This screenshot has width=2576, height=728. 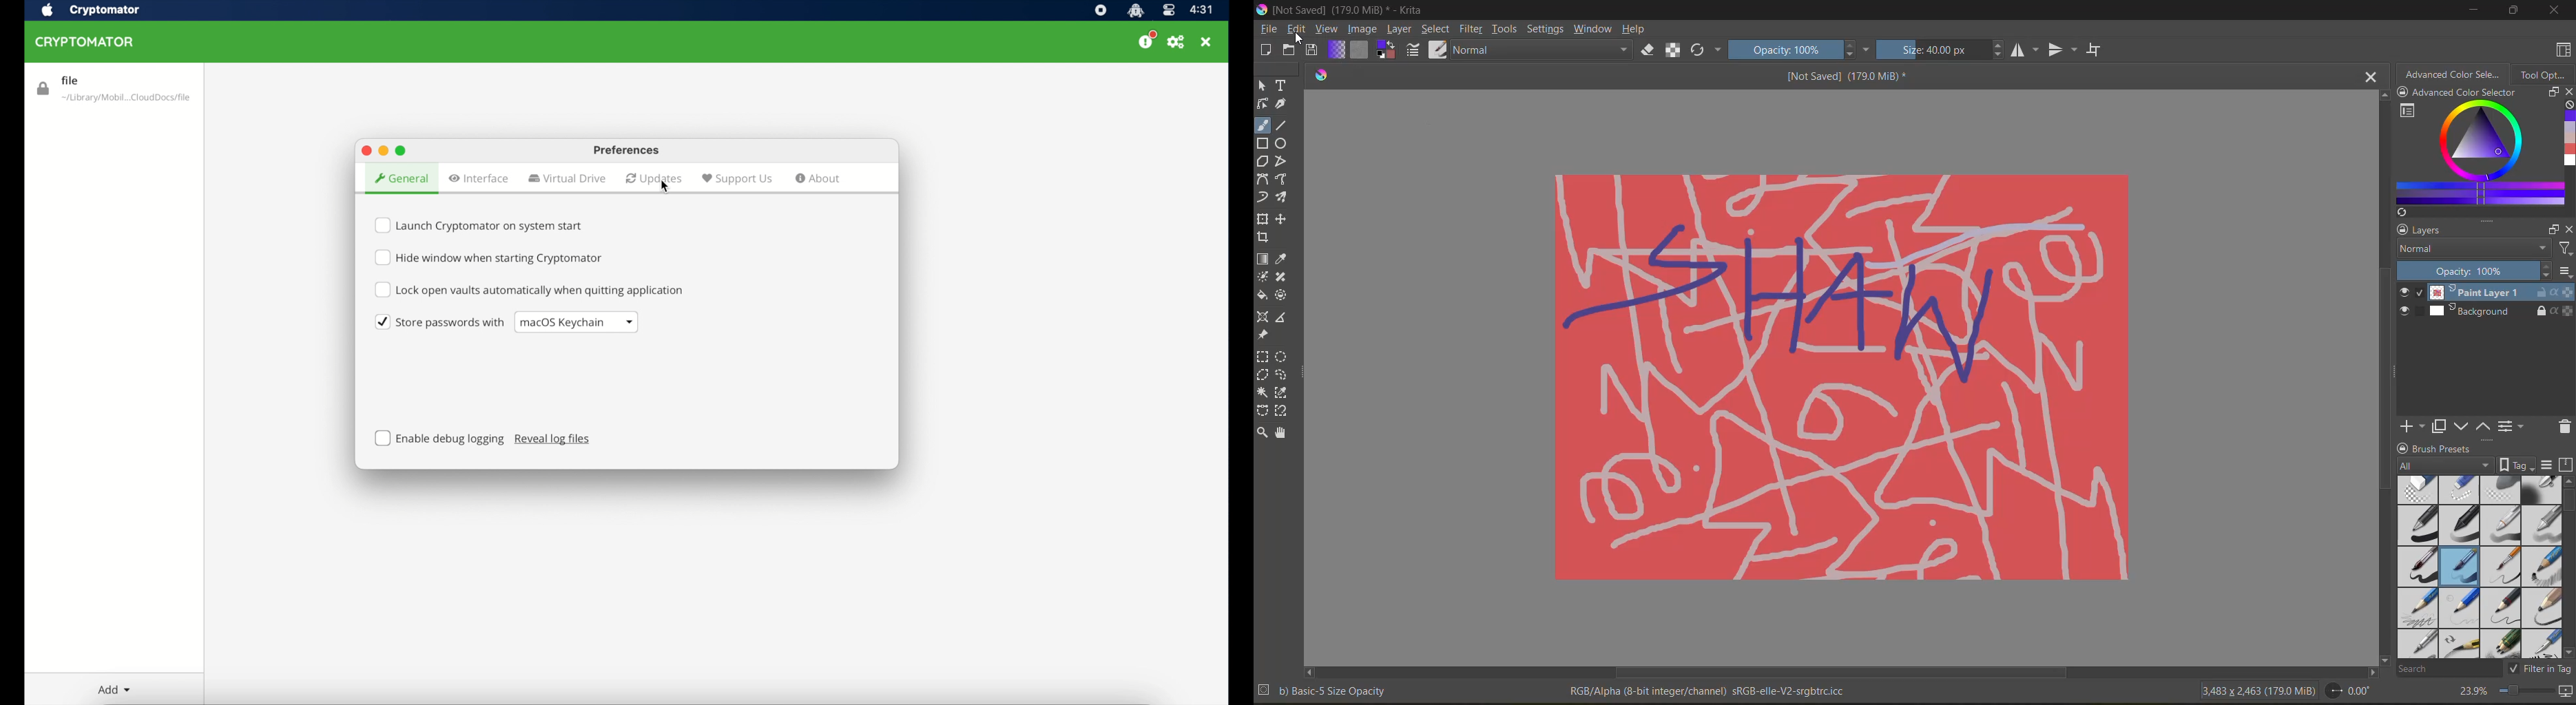 I want to click on pan tool, so click(x=1282, y=432).